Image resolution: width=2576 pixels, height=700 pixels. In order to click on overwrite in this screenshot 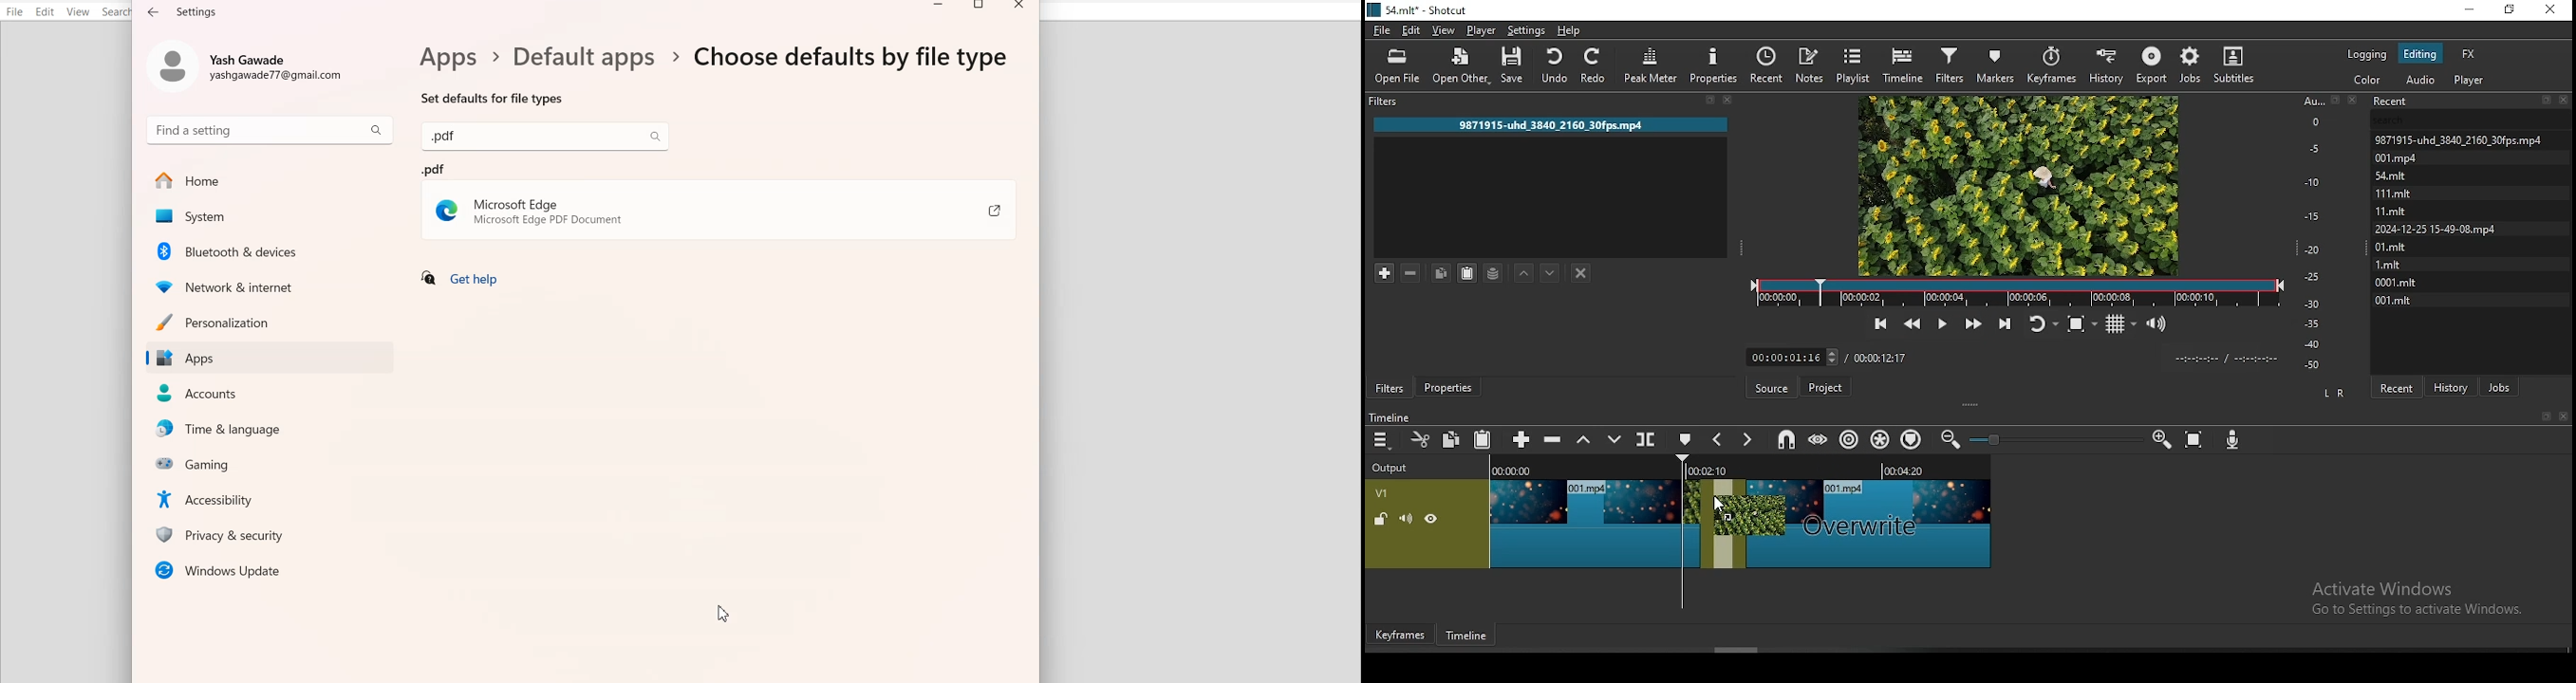, I will do `click(1615, 439)`.